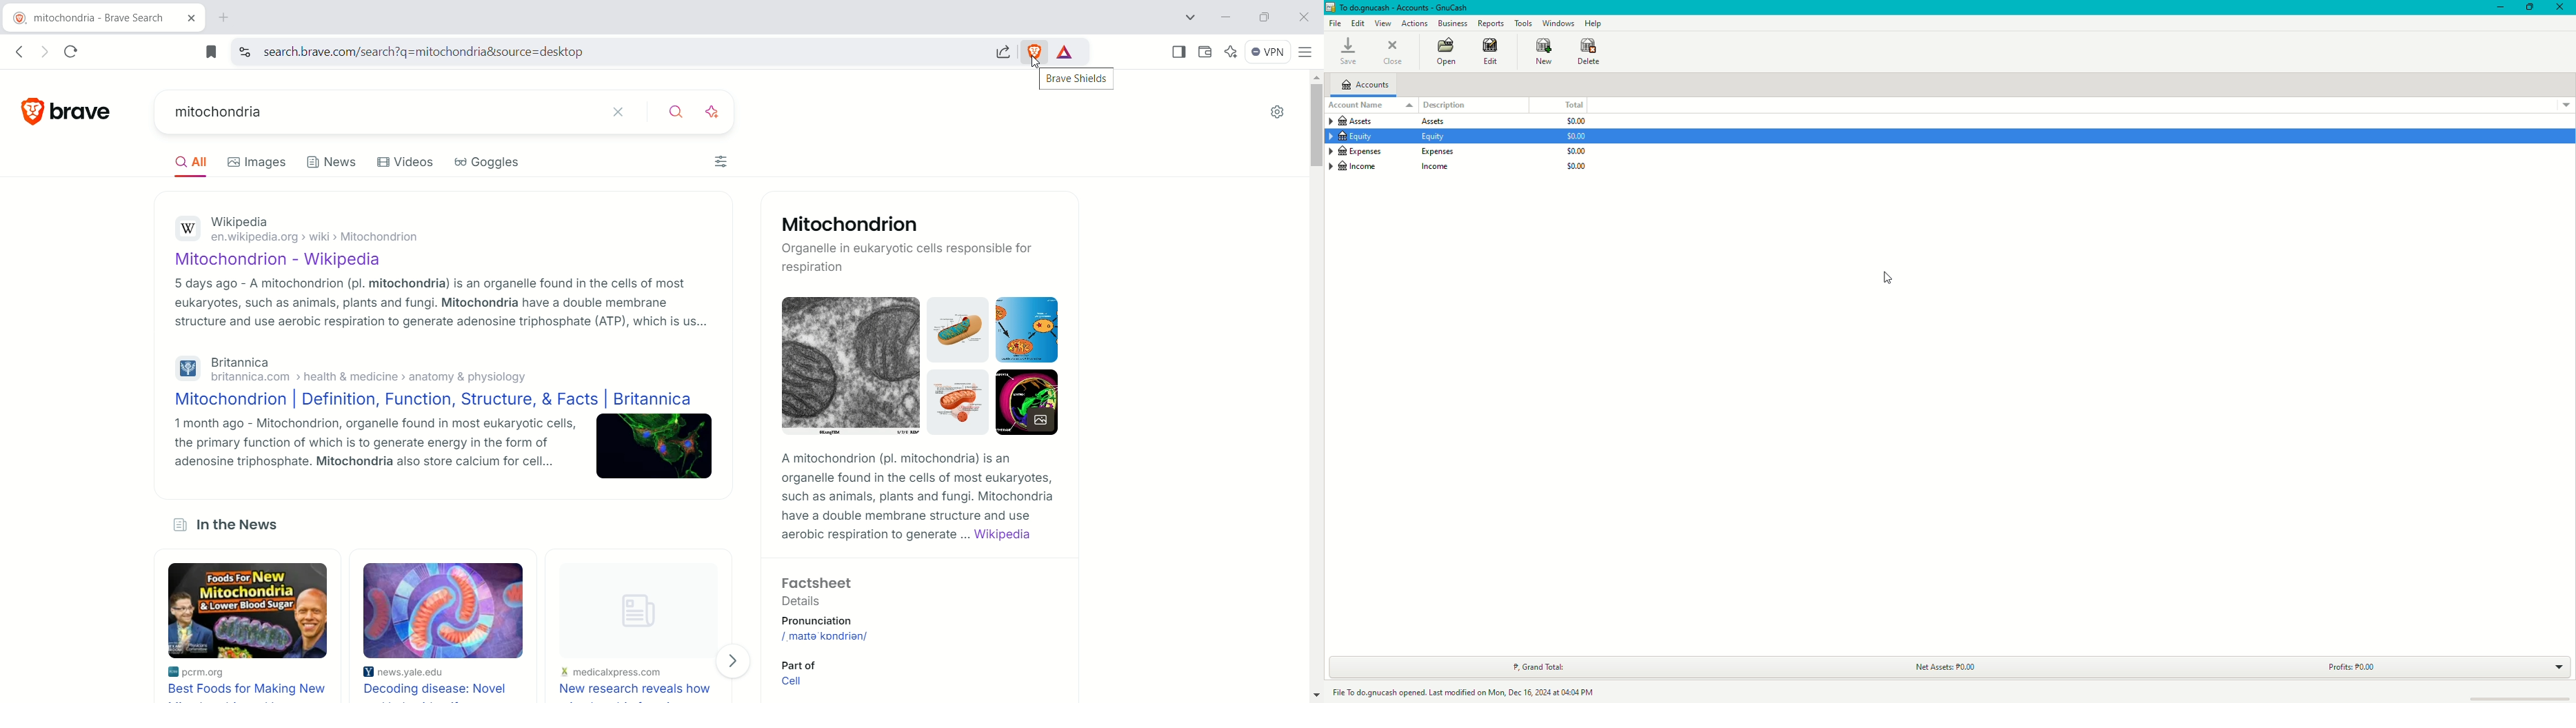 The image size is (2576, 728). What do you see at coordinates (78, 113) in the screenshot?
I see `brave` at bounding box center [78, 113].